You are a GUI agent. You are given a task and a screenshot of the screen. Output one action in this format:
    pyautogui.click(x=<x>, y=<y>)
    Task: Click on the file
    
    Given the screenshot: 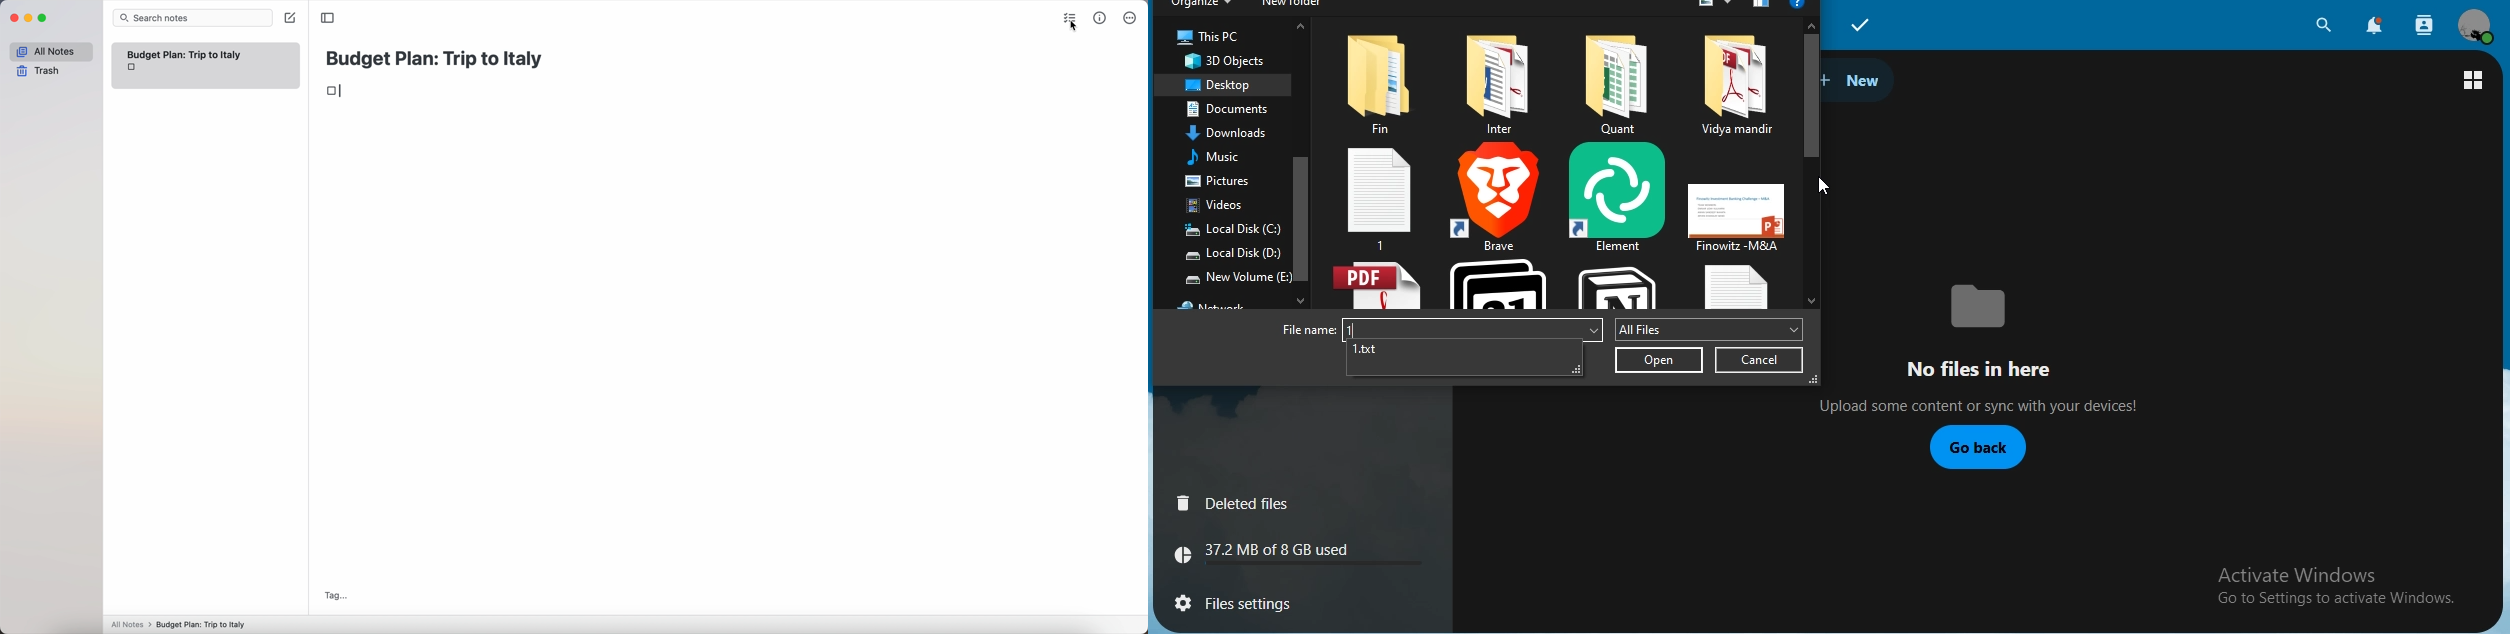 What is the action you would take?
    pyautogui.click(x=1383, y=80)
    